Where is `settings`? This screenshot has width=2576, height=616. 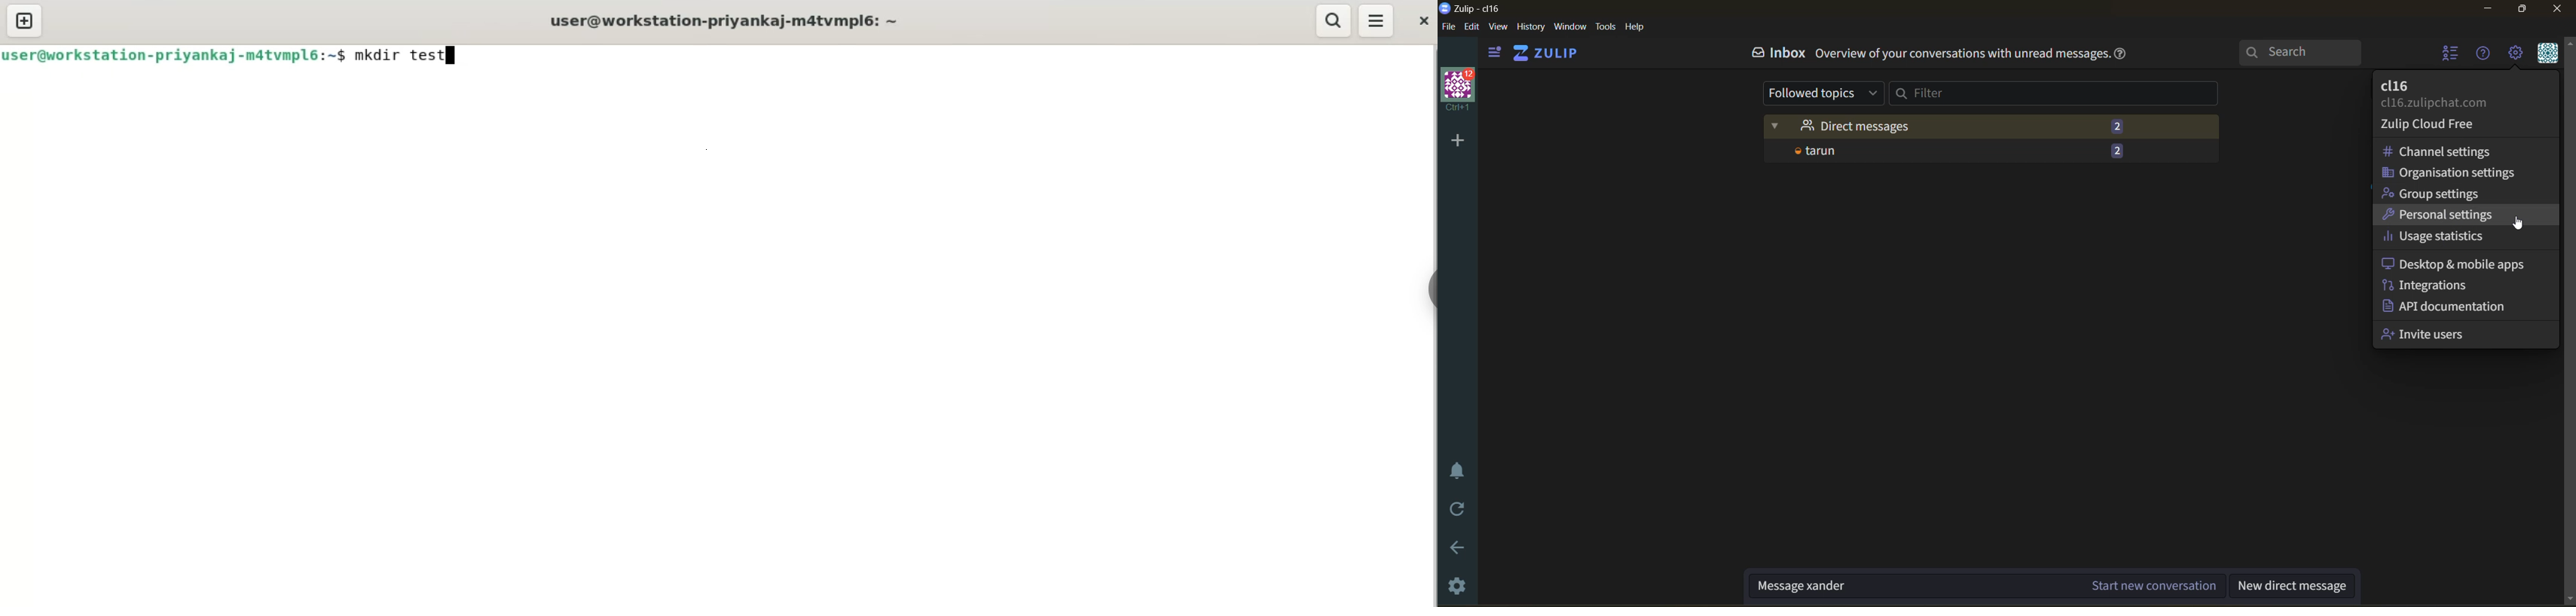 settings is located at coordinates (1459, 587).